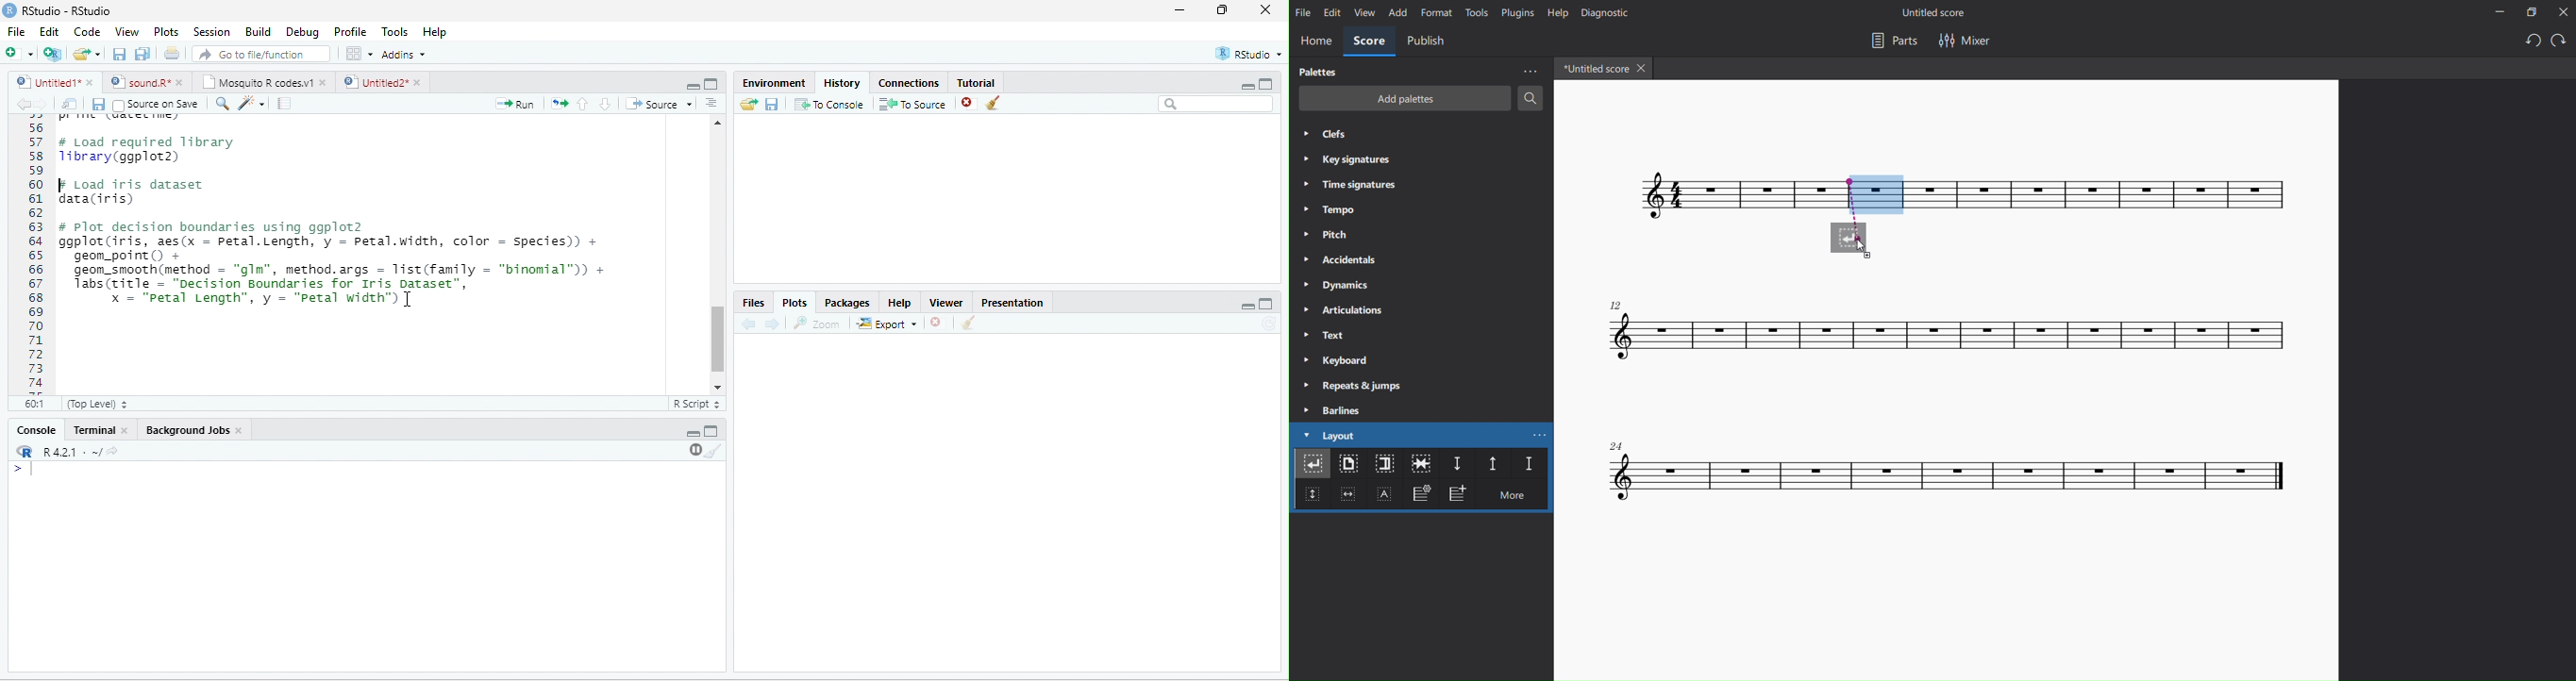 This screenshot has width=2576, height=700. I want to click on To source, so click(911, 105).